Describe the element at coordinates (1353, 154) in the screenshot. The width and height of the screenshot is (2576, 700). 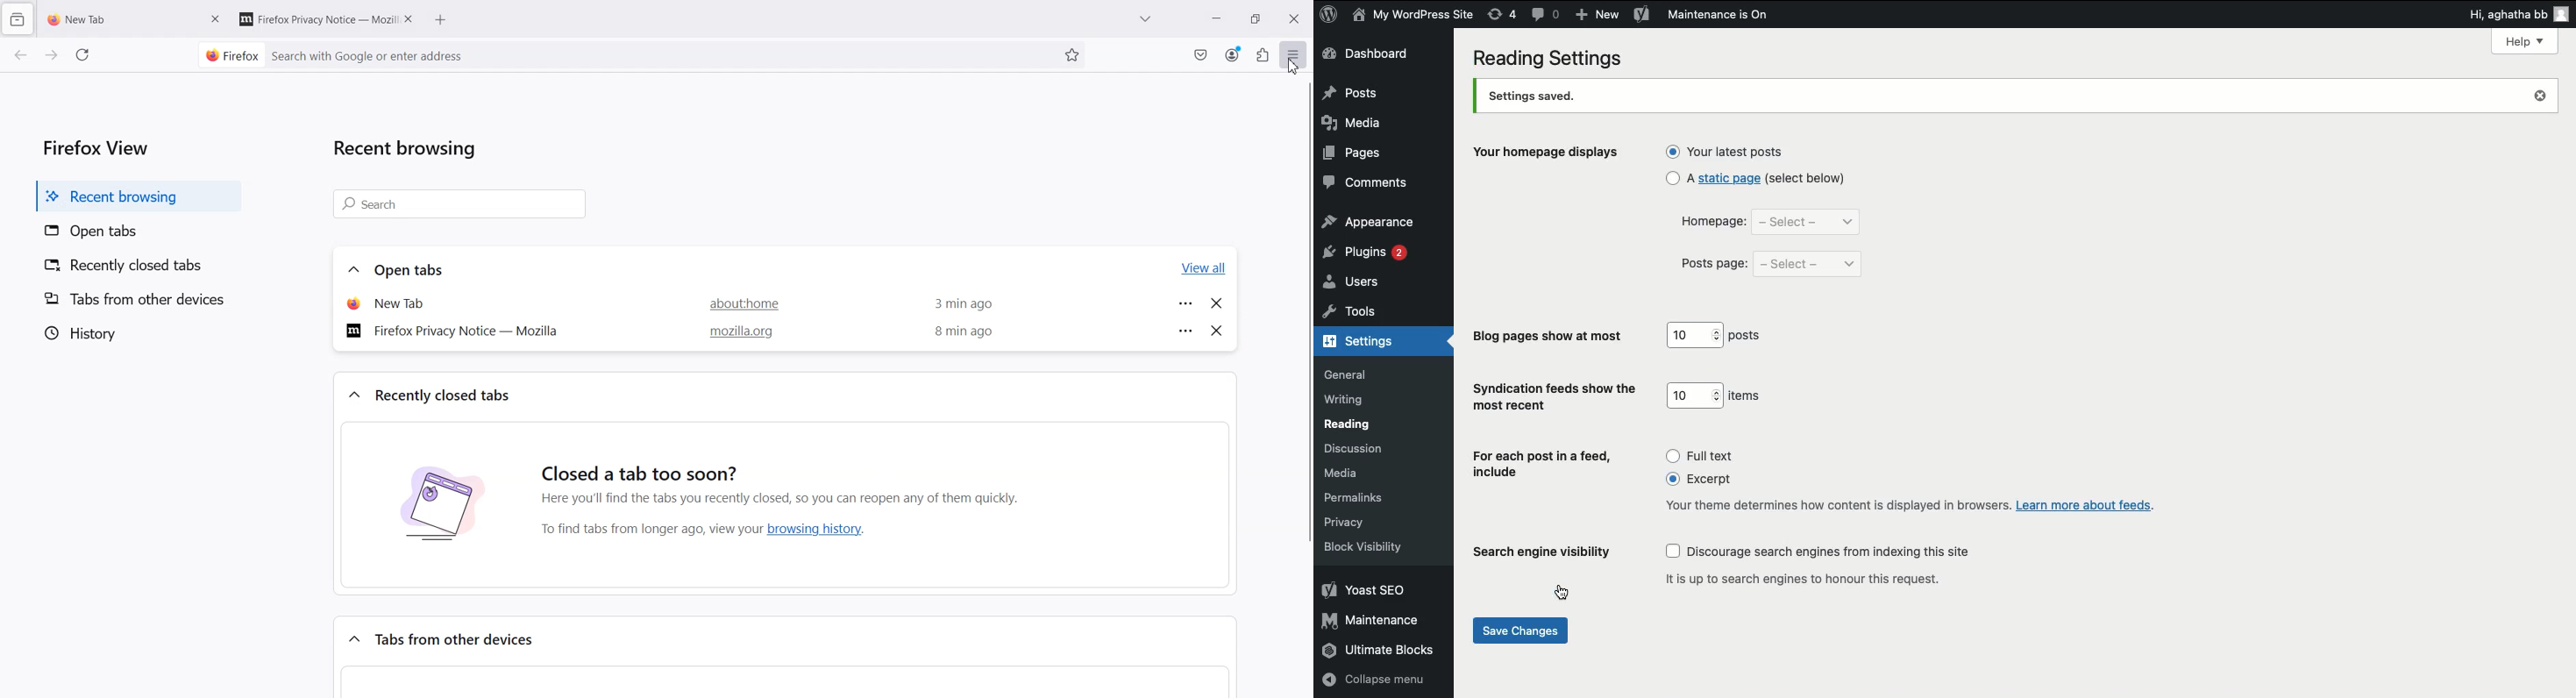
I see `pages` at that location.